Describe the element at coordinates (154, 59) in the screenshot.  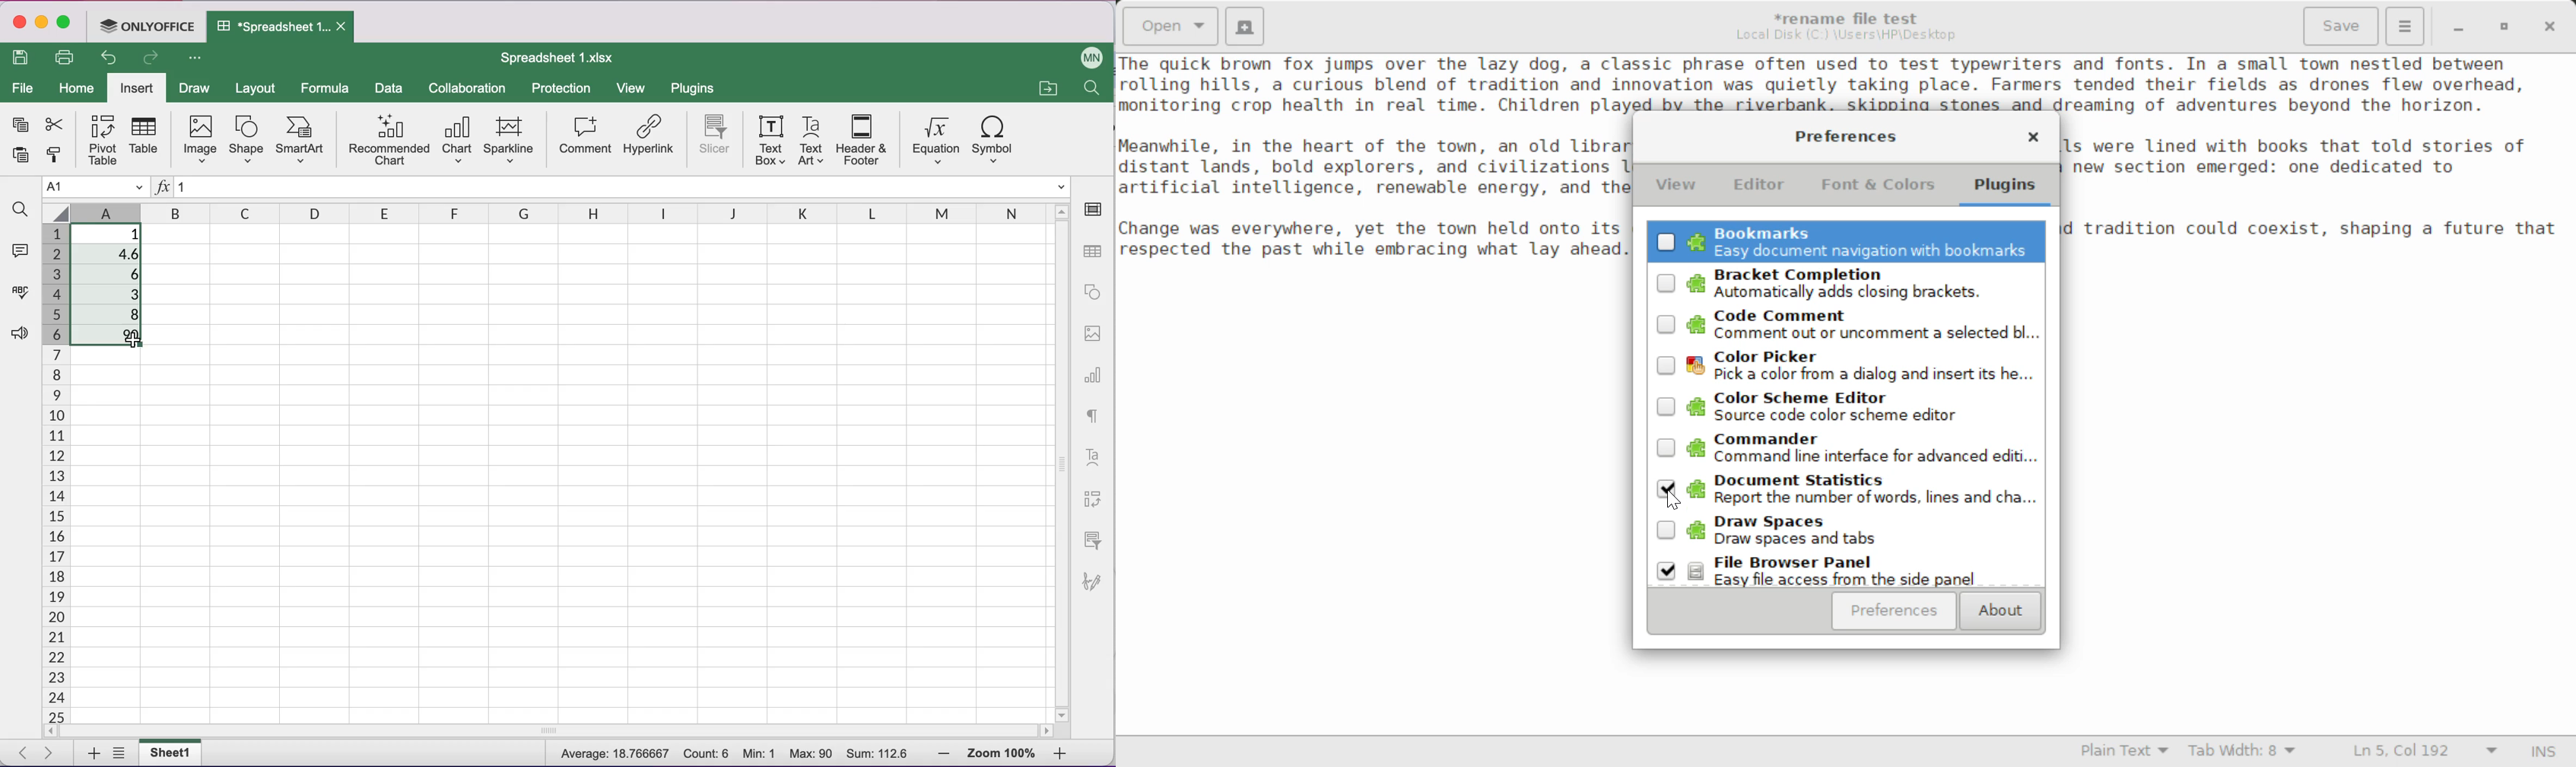
I see `redo` at that location.